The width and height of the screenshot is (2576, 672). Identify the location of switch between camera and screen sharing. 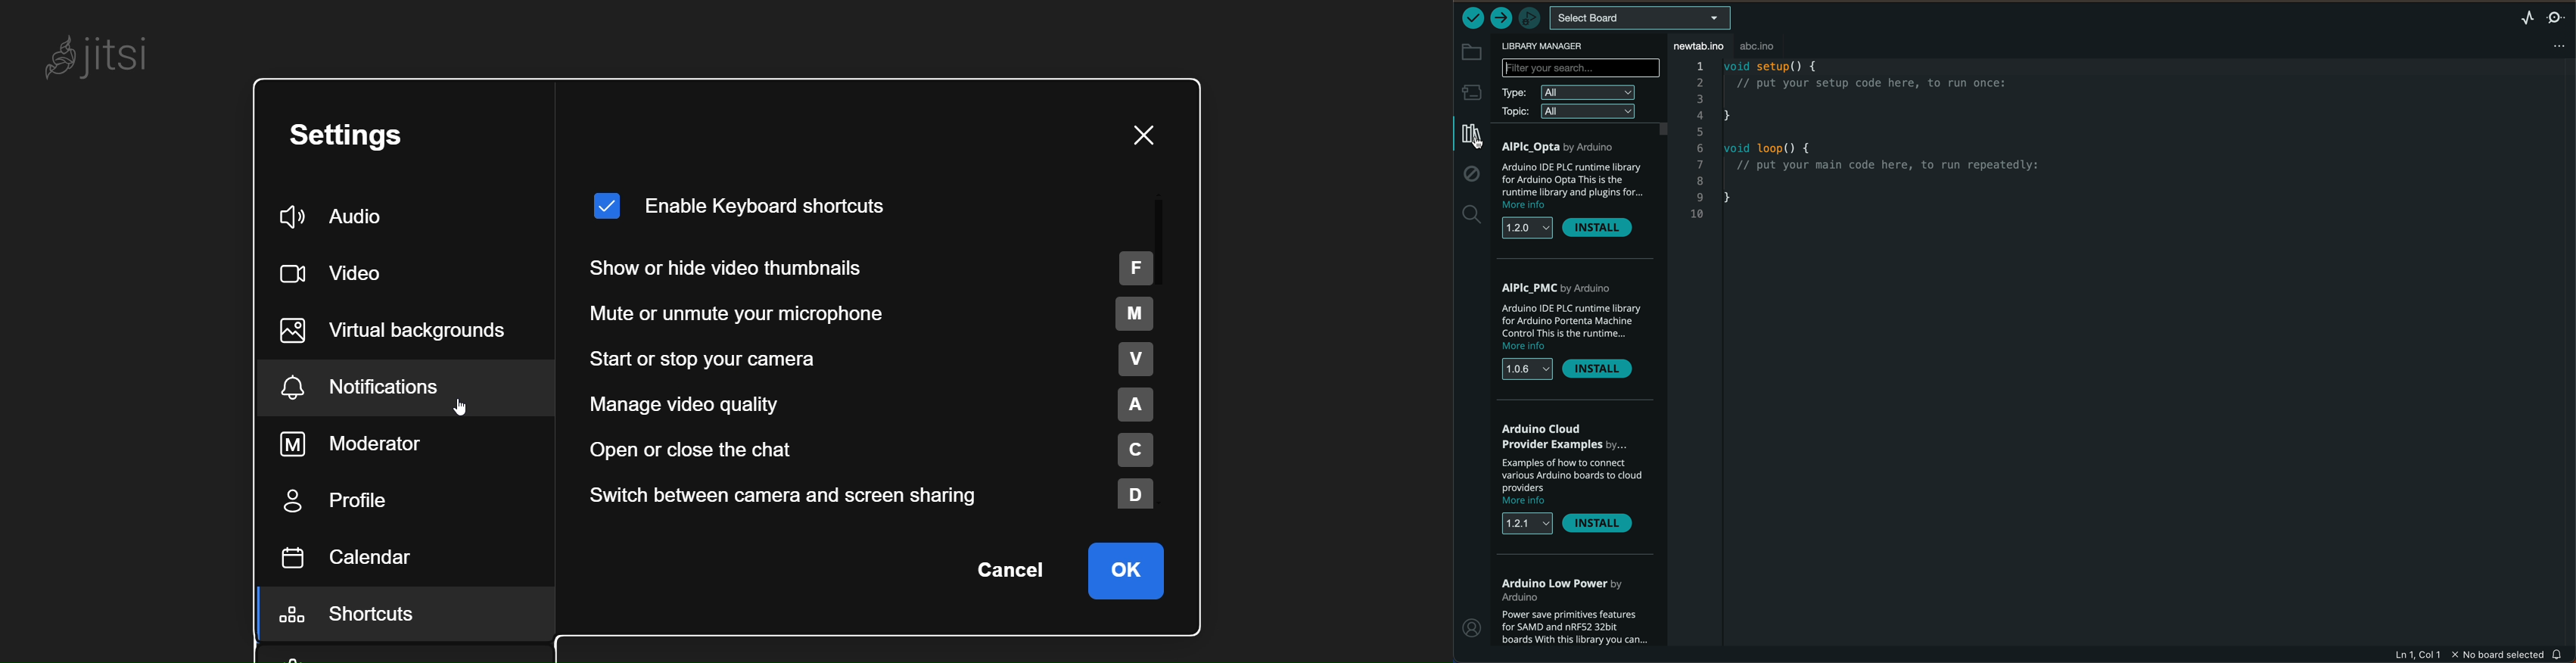
(871, 494).